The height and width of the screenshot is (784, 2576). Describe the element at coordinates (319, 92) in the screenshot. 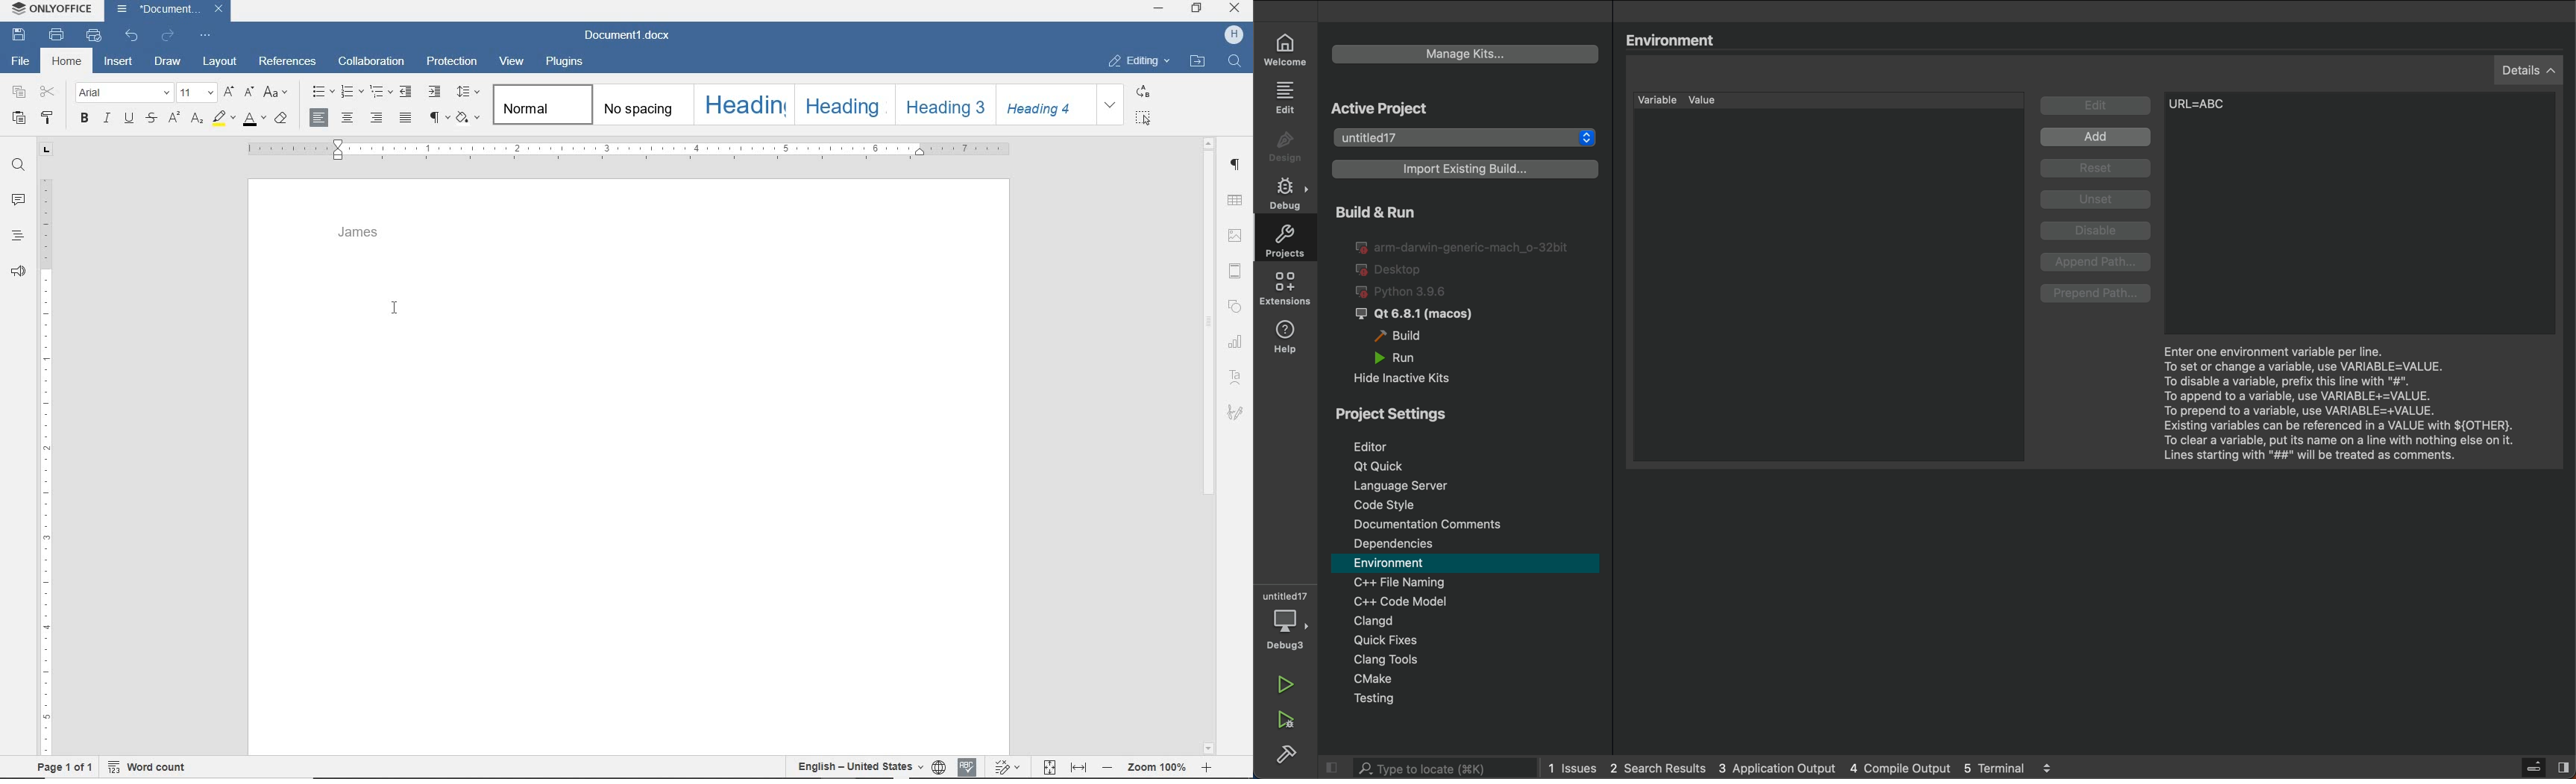

I see `bullets` at that location.